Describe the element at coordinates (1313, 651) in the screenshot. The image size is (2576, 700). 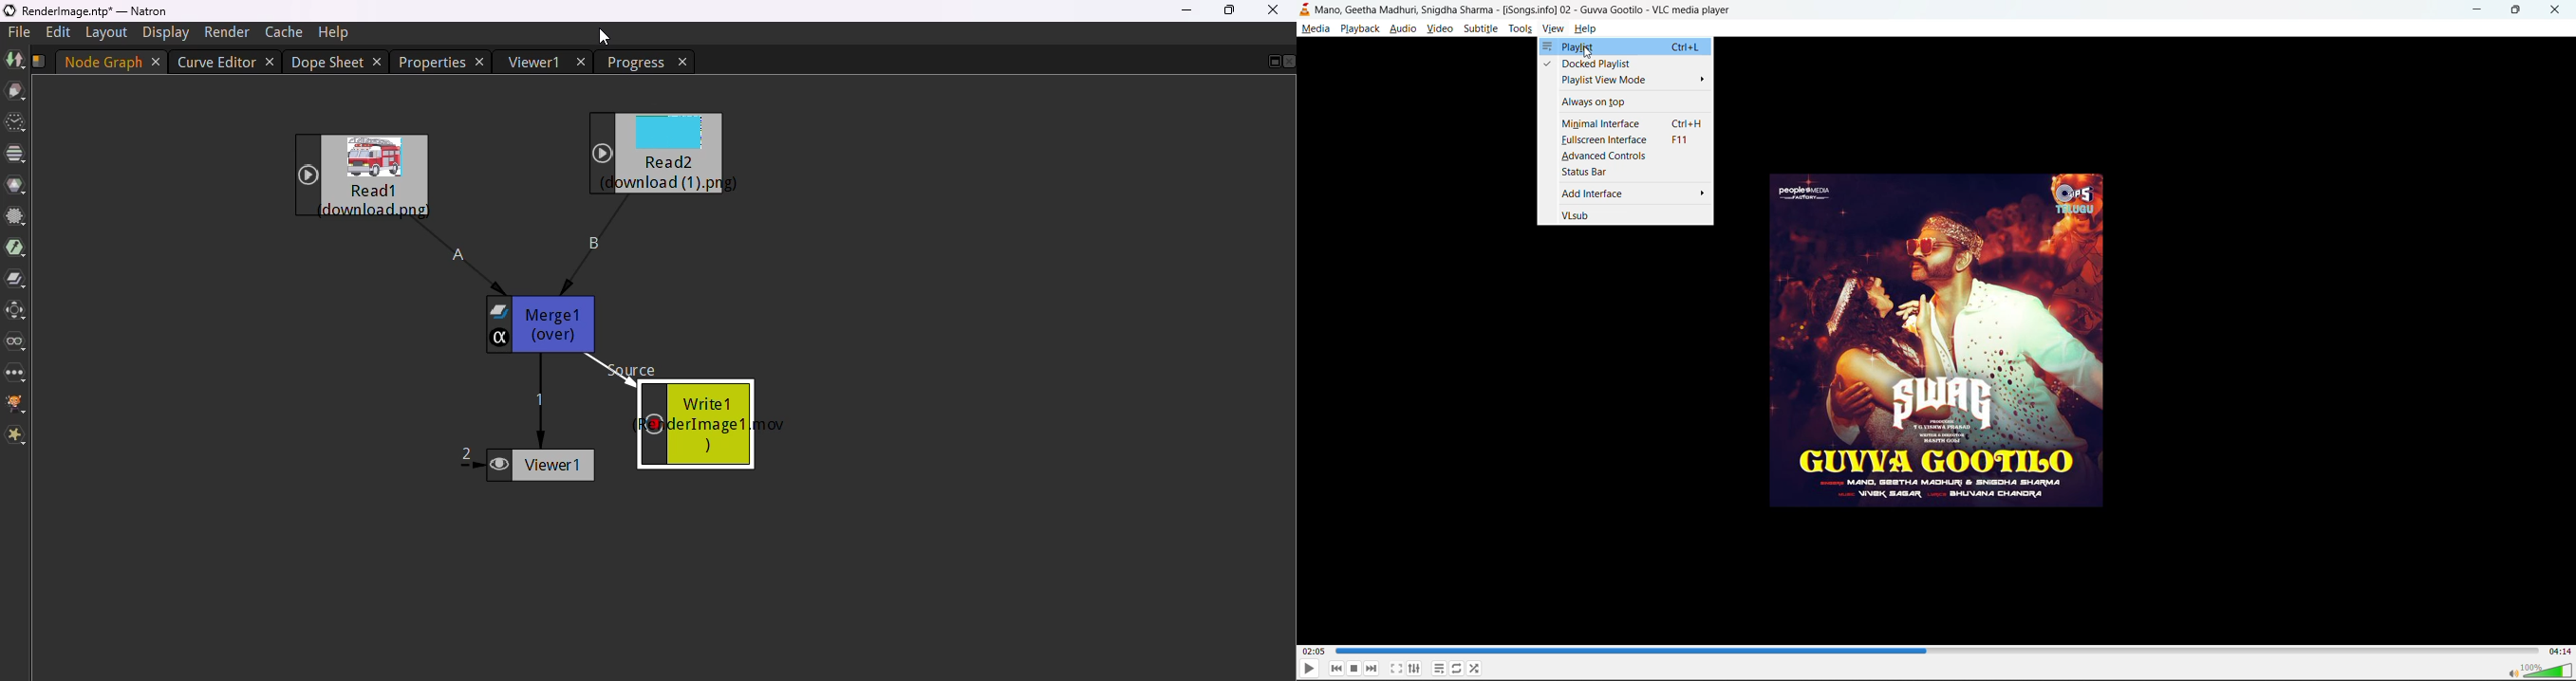
I see `run time` at that location.